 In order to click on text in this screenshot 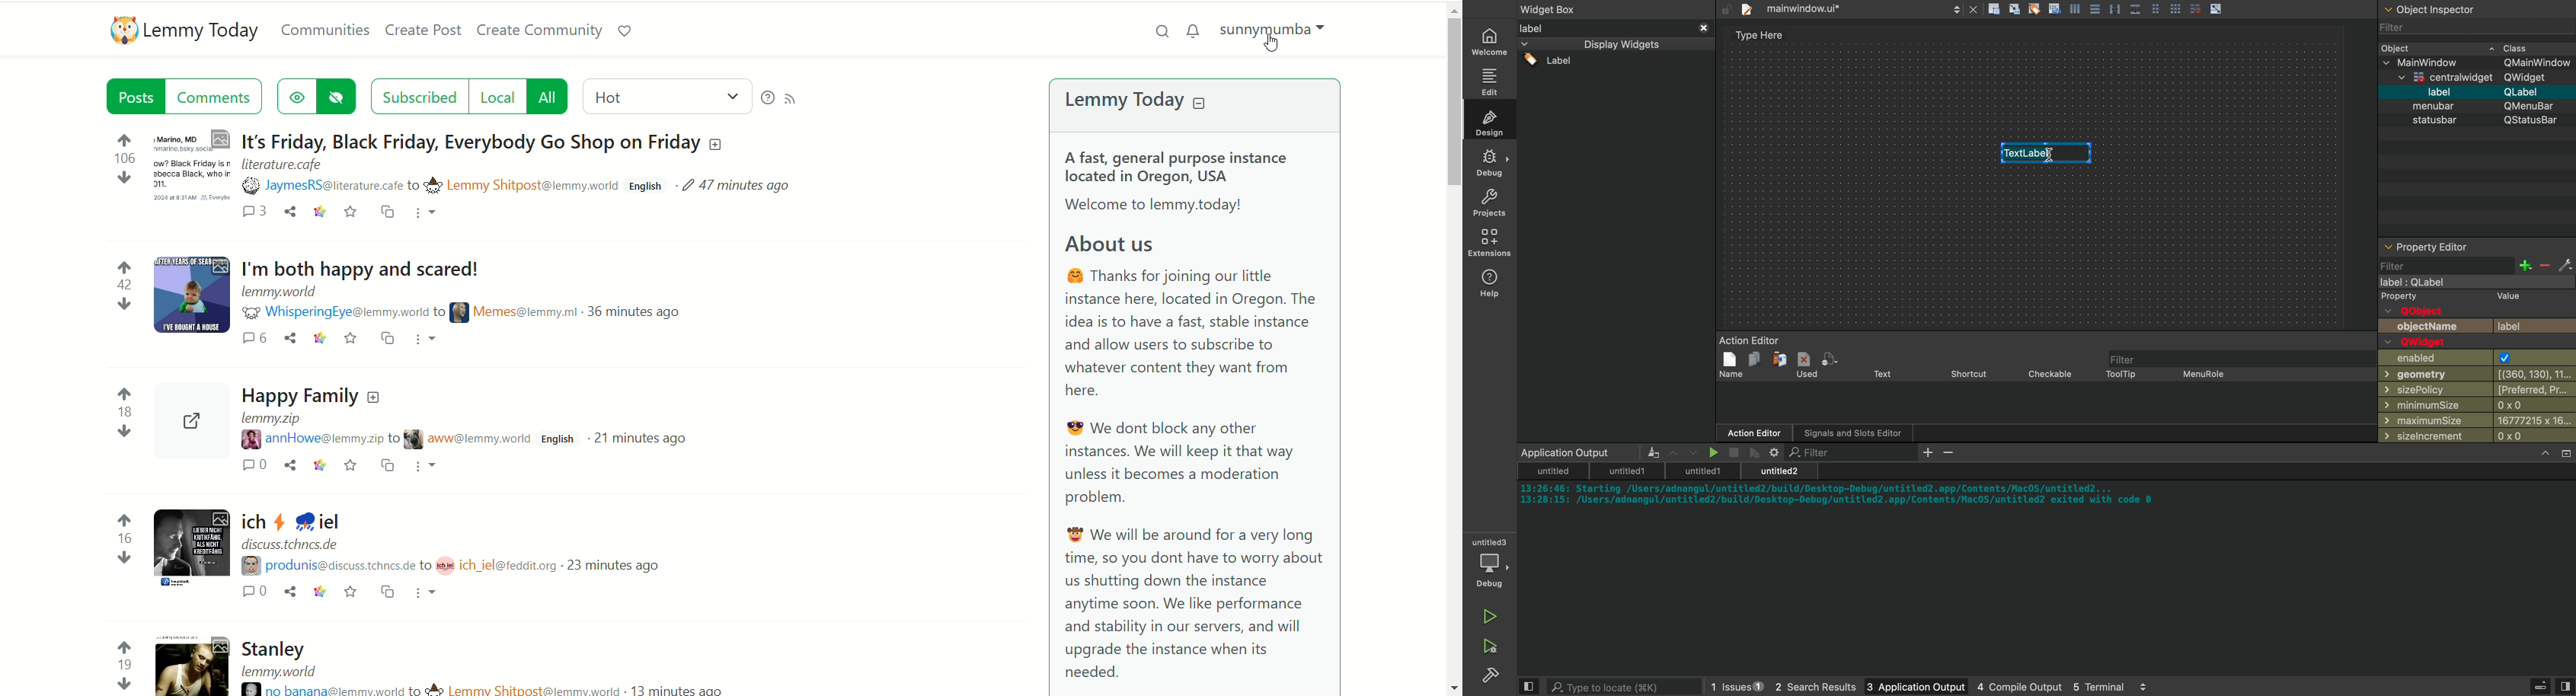, I will do `click(1196, 419)`.